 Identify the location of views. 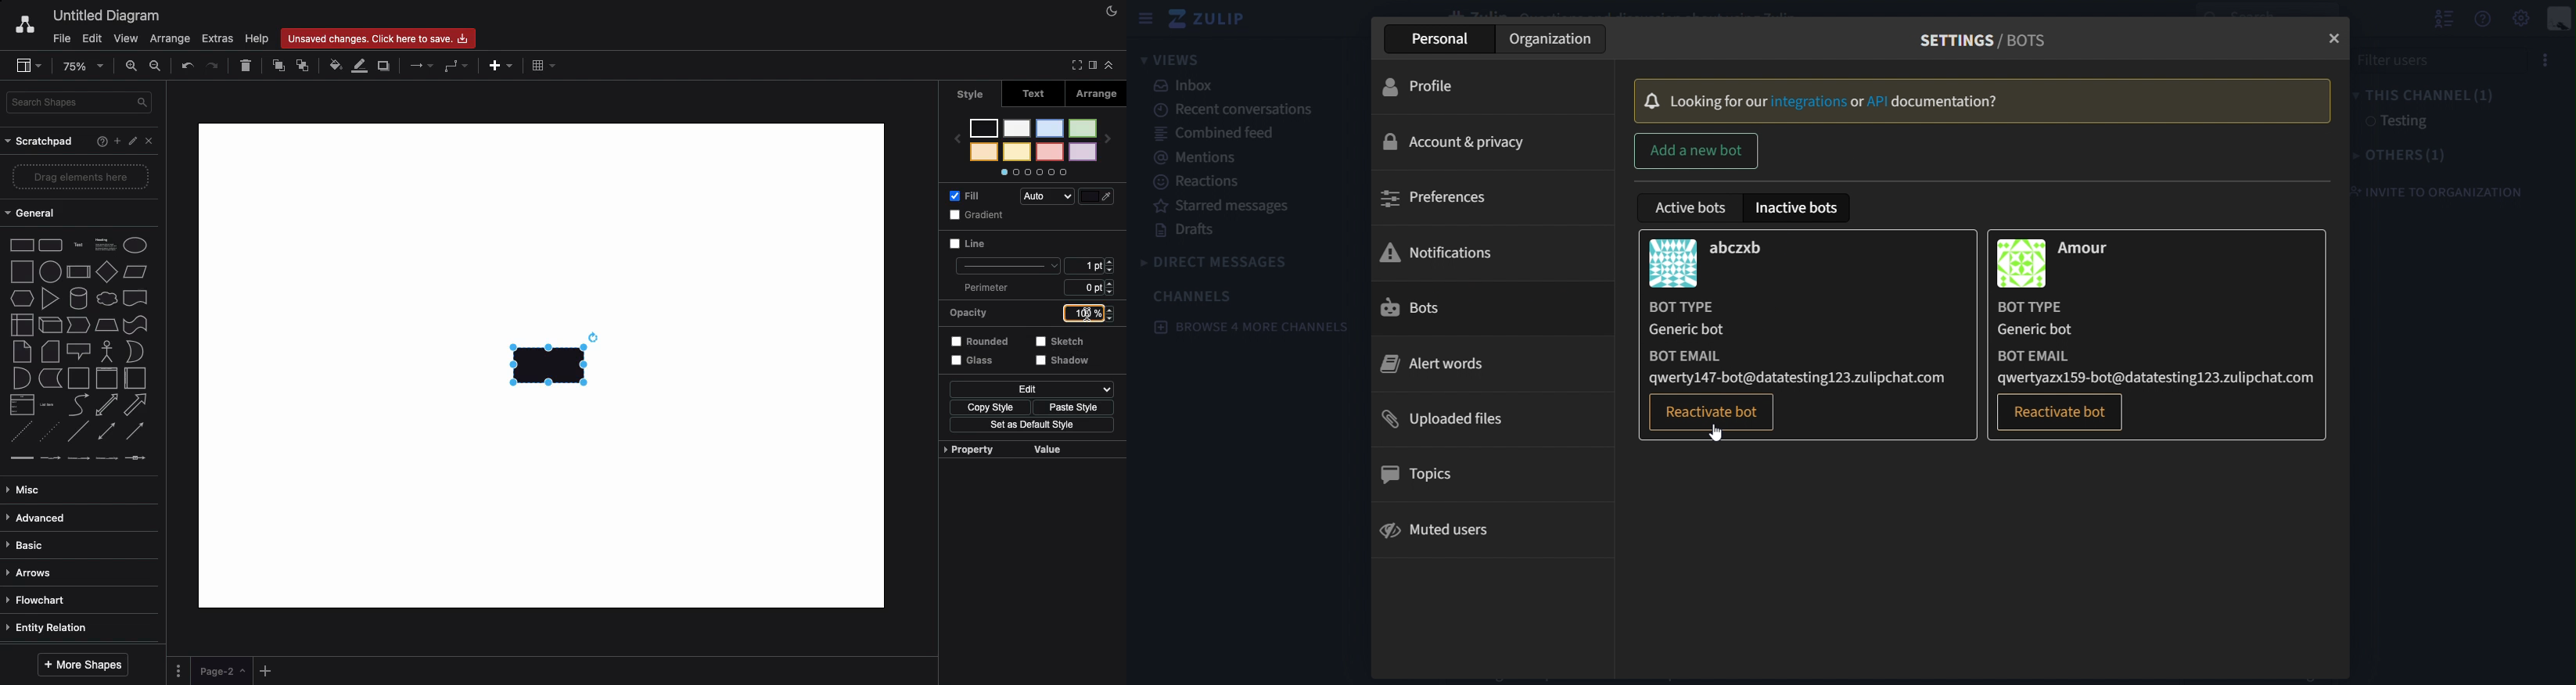
(1175, 60).